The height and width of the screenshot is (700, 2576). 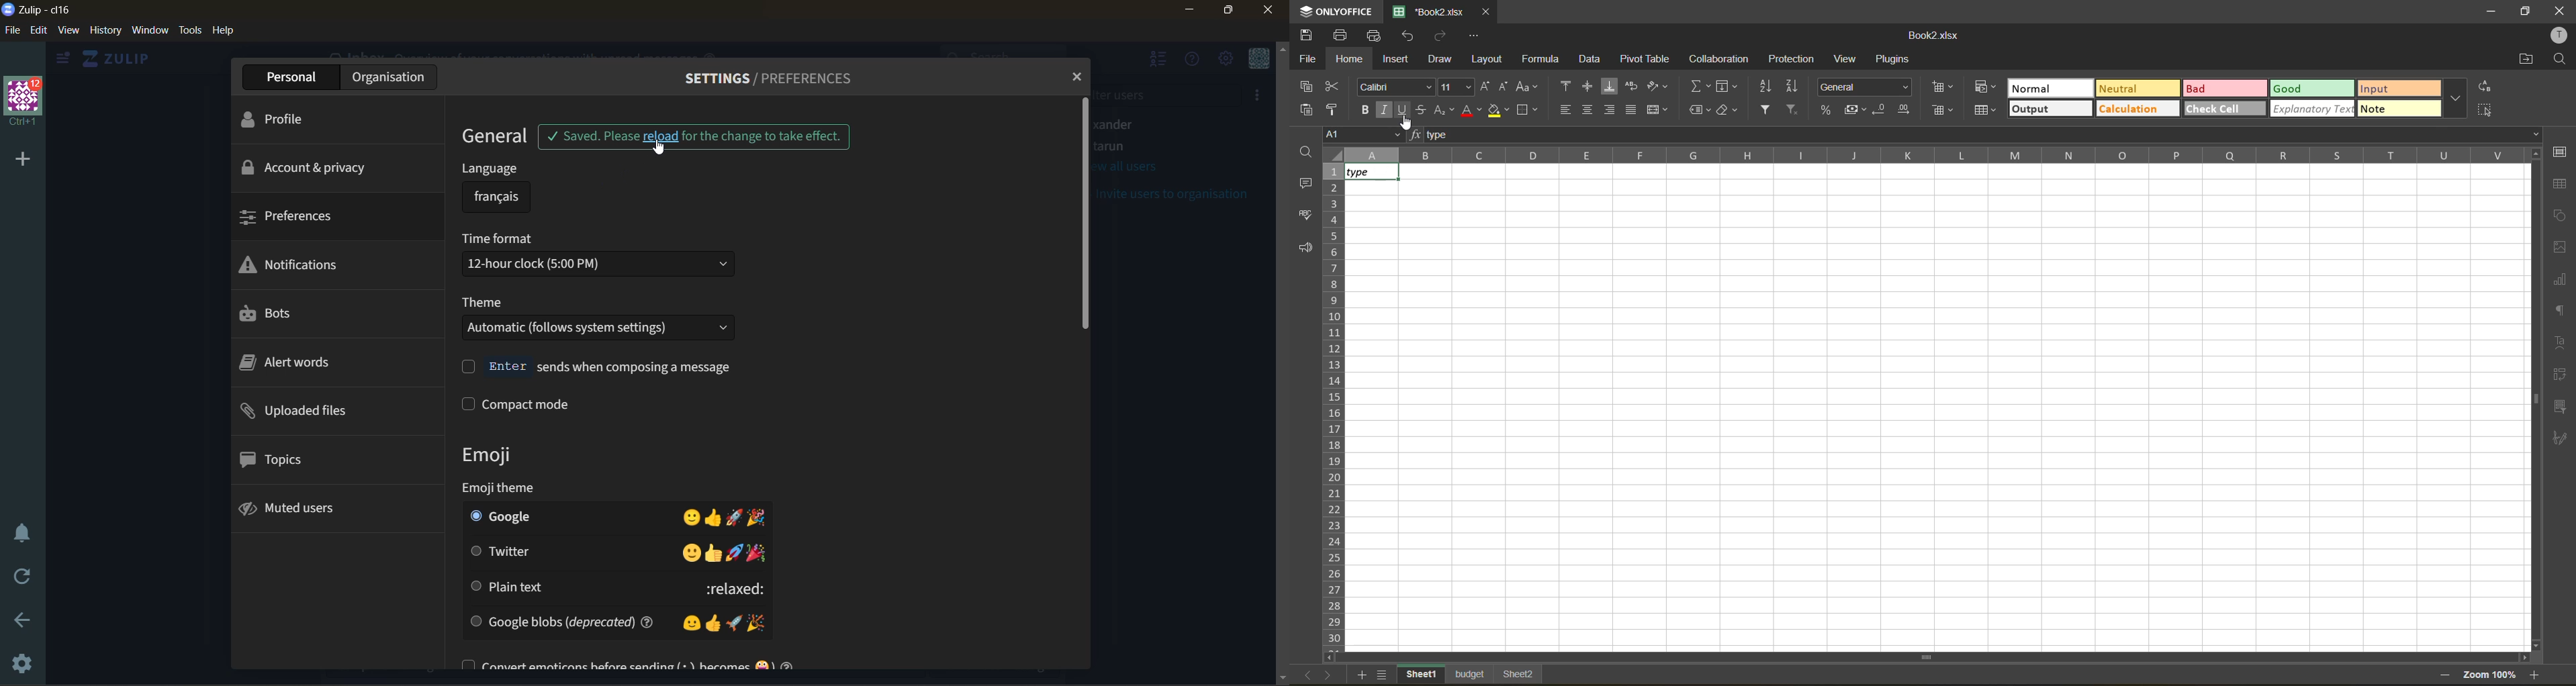 What do you see at coordinates (1592, 58) in the screenshot?
I see `data` at bounding box center [1592, 58].